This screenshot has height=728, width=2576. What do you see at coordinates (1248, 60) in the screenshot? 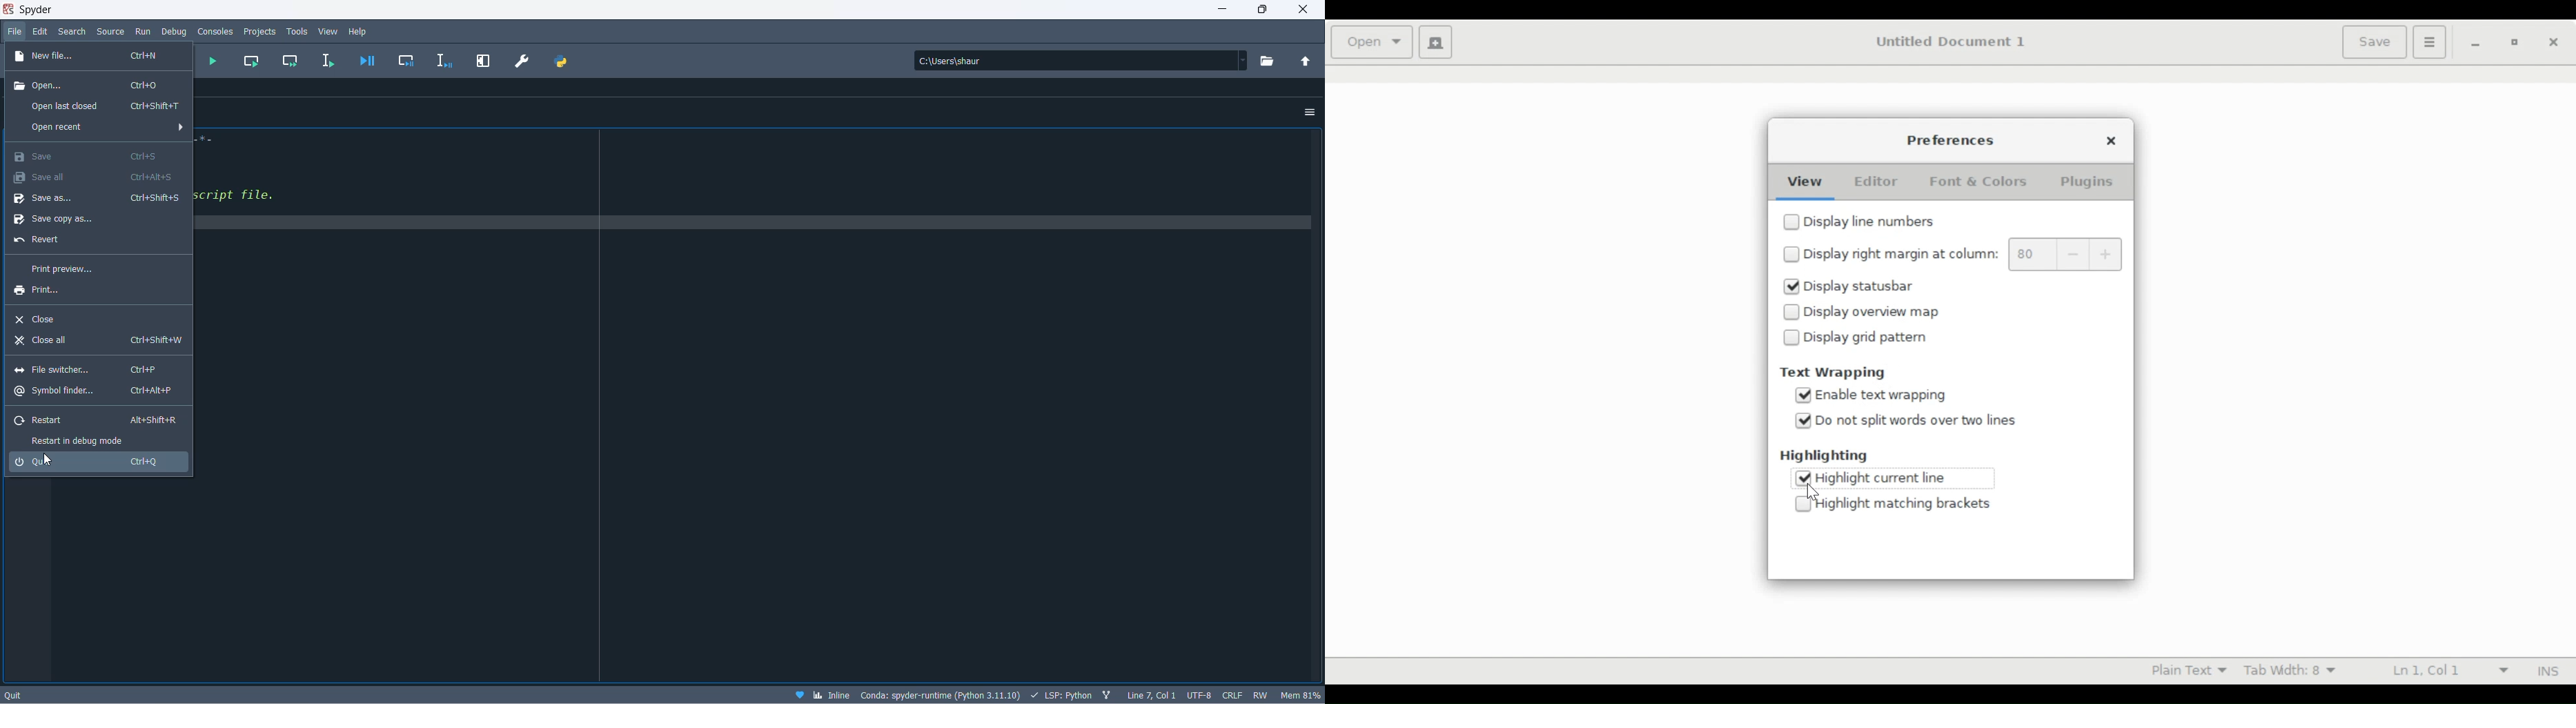
I see `dropdown` at bounding box center [1248, 60].